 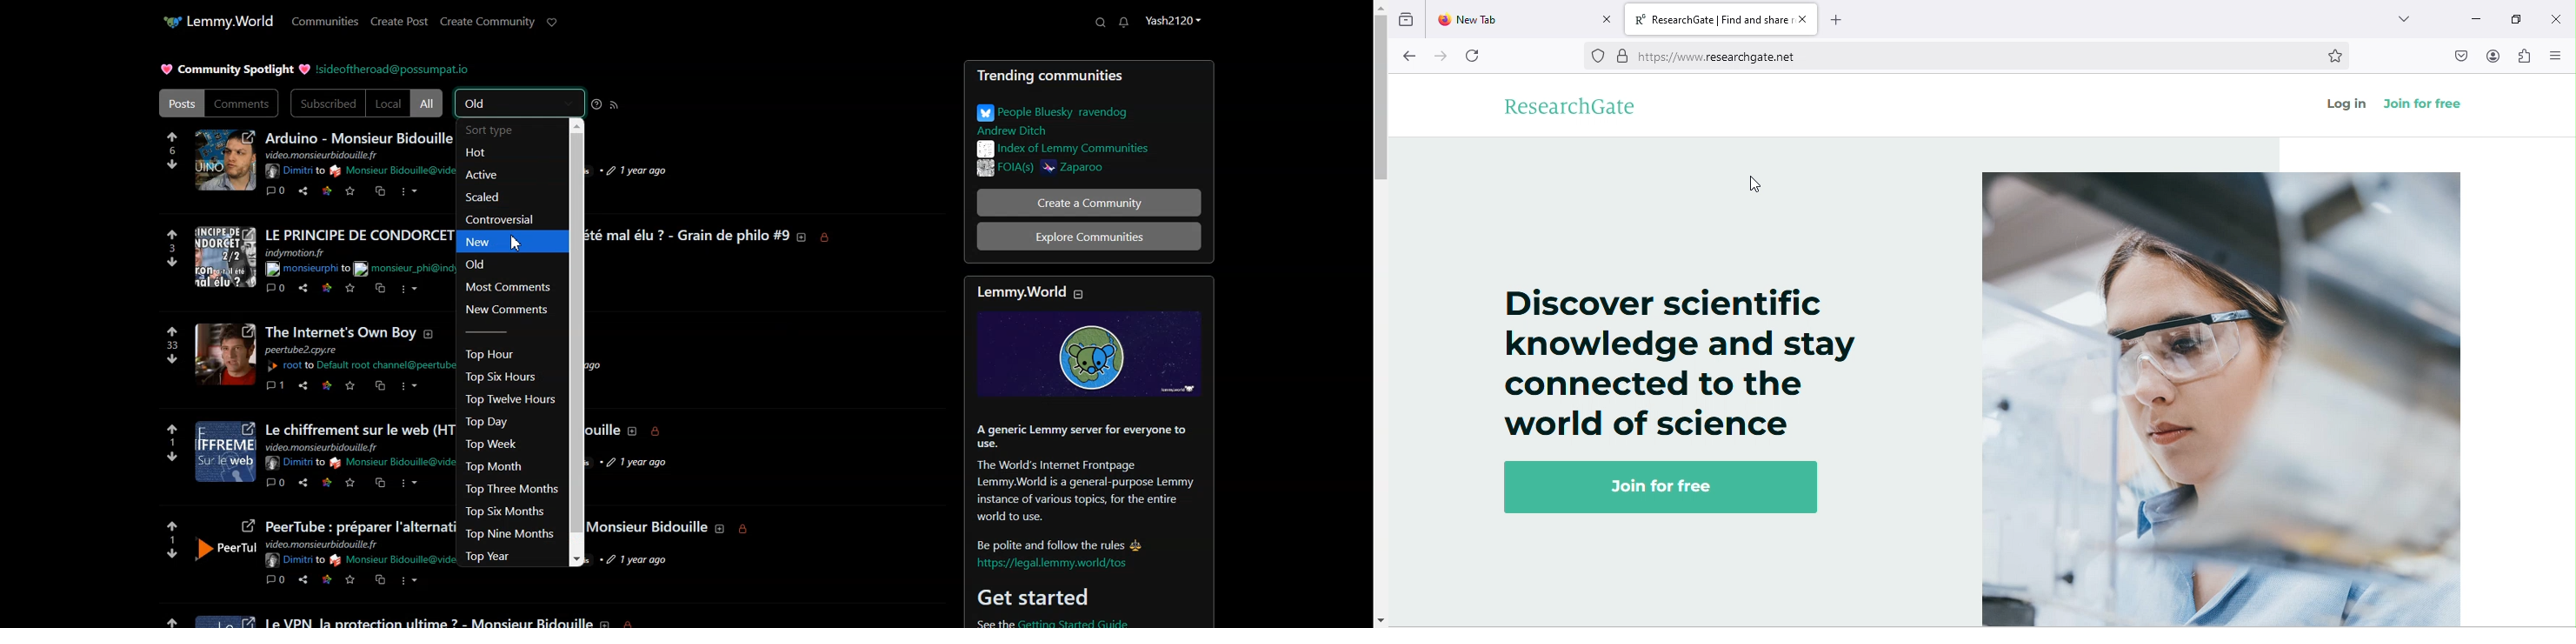 What do you see at coordinates (379, 191) in the screenshot?
I see `Copy` at bounding box center [379, 191].